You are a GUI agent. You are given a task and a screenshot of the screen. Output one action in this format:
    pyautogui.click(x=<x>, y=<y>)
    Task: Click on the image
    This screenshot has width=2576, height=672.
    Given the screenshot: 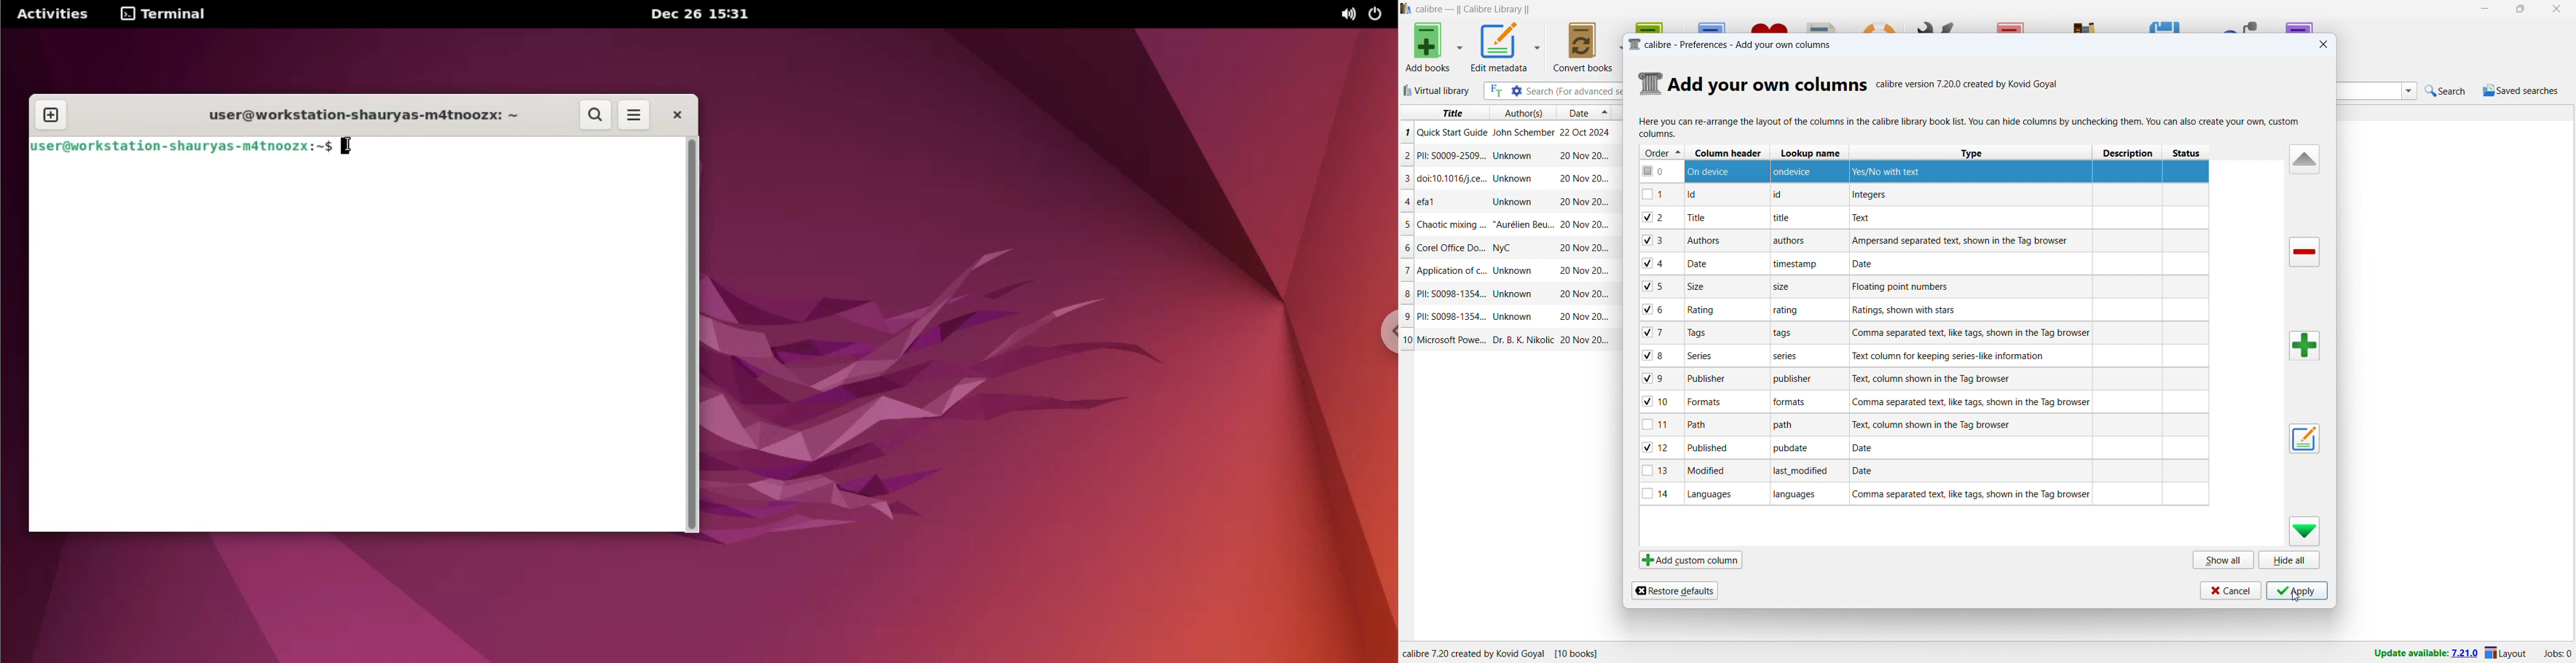 What is the action you would take?
    pyautogui.click(x=1649, y=82)
    